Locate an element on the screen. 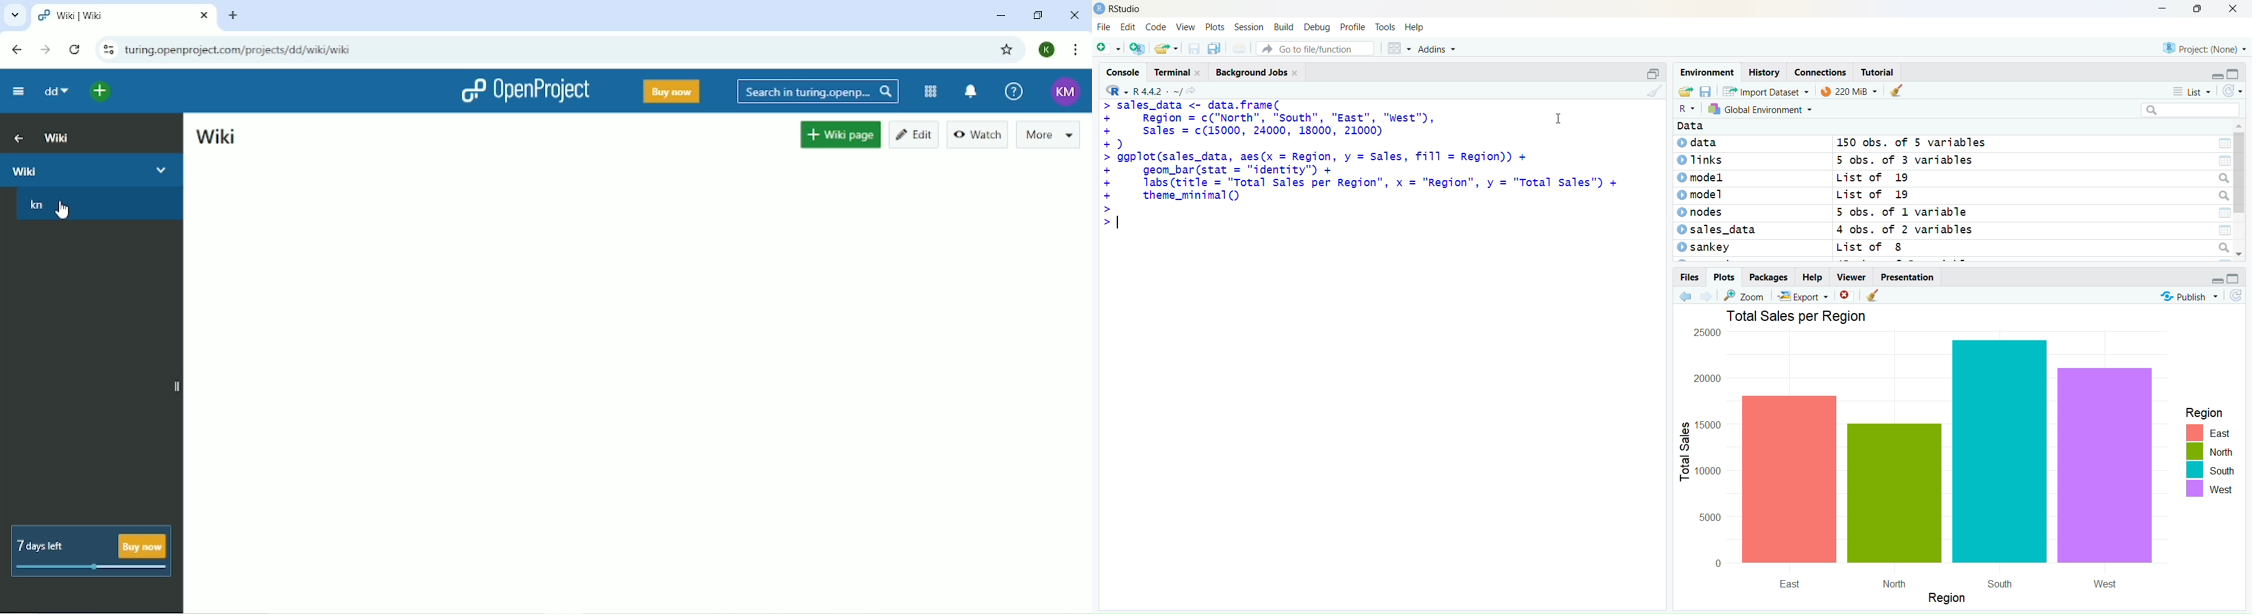  maximise is located at coordinates (2240, 73).